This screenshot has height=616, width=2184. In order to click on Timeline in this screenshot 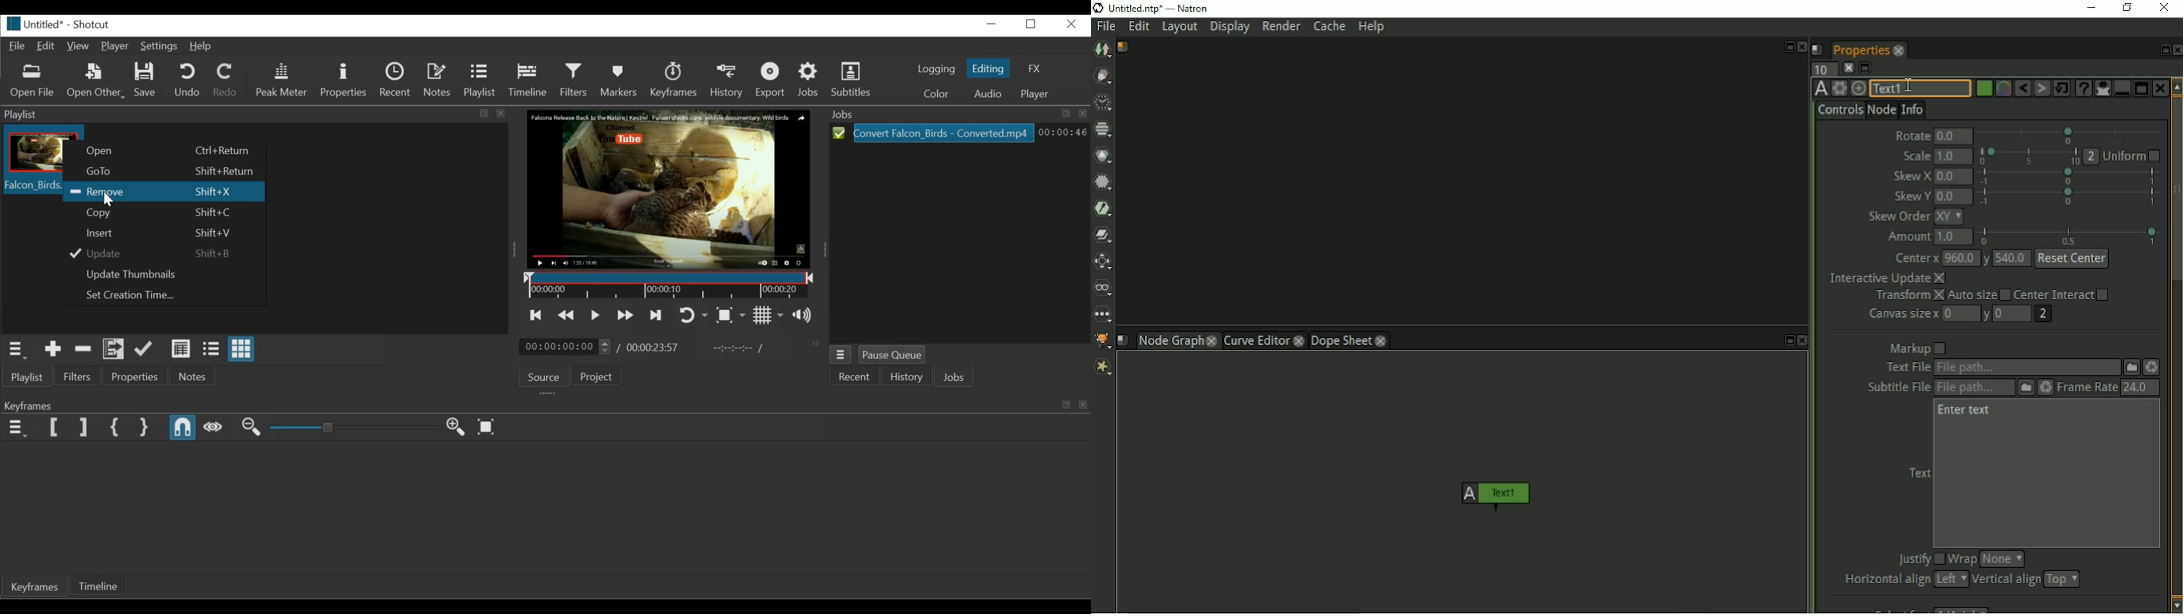, I will do `click(529, 81)`.